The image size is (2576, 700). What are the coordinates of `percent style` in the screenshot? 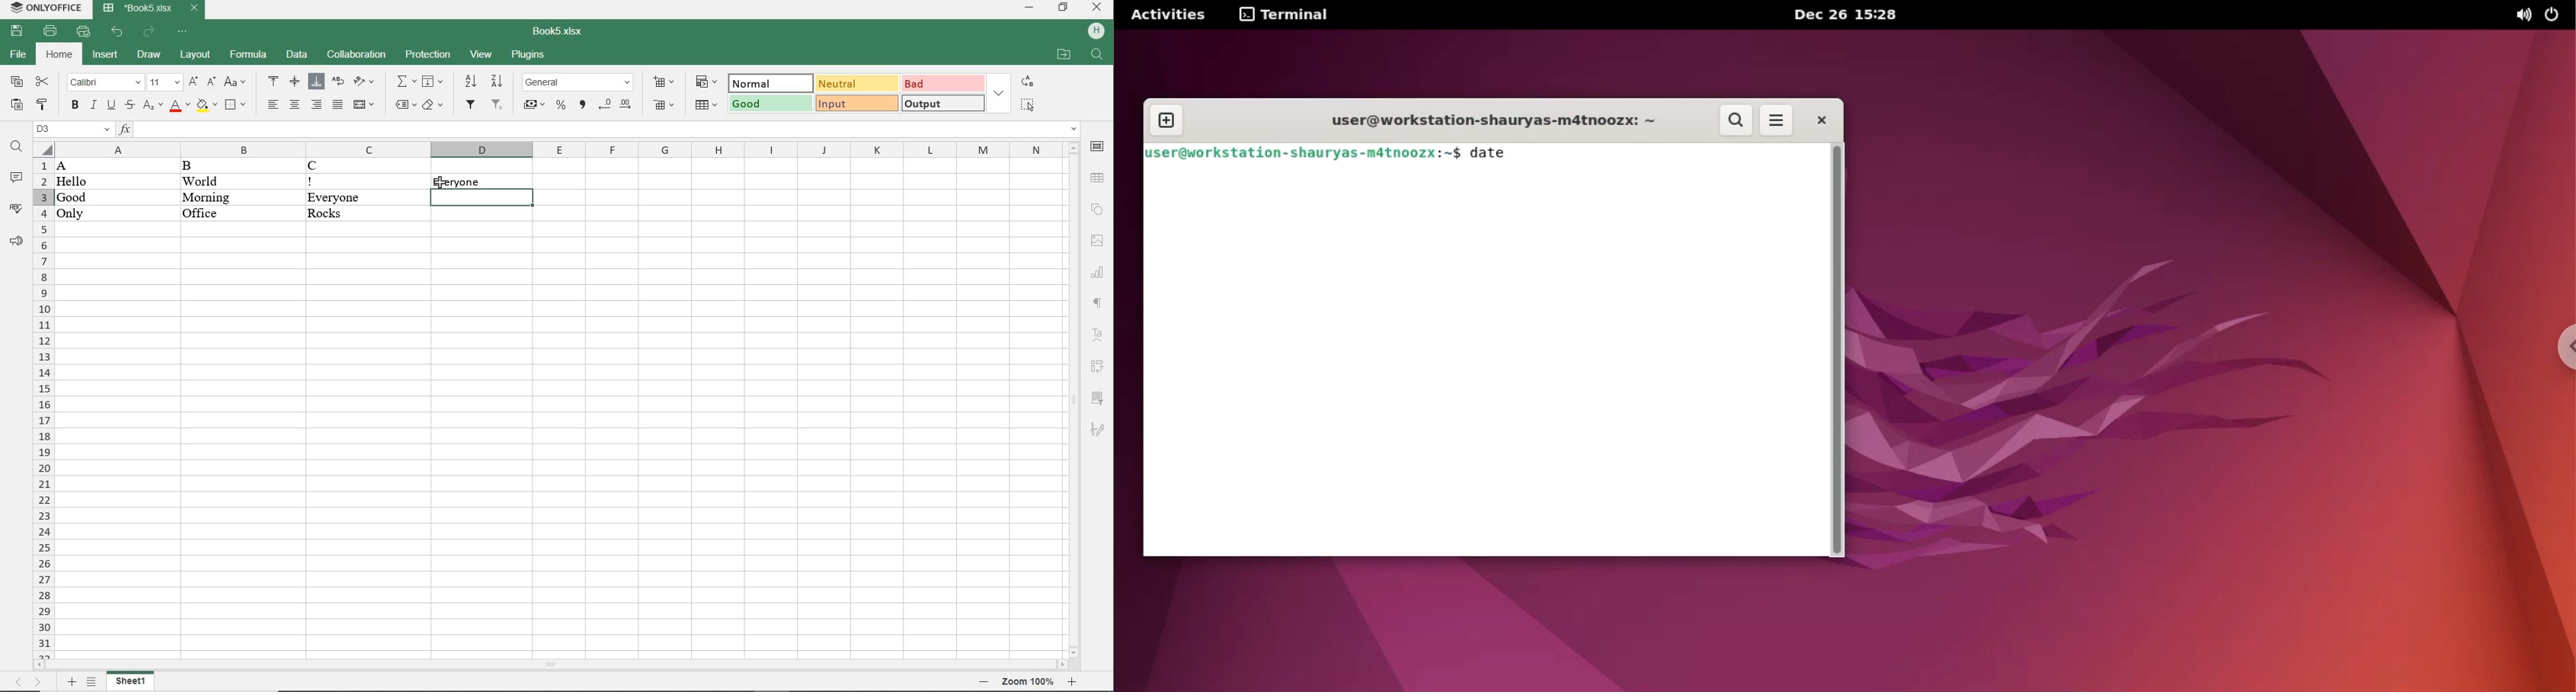 It's located at (560, 106).